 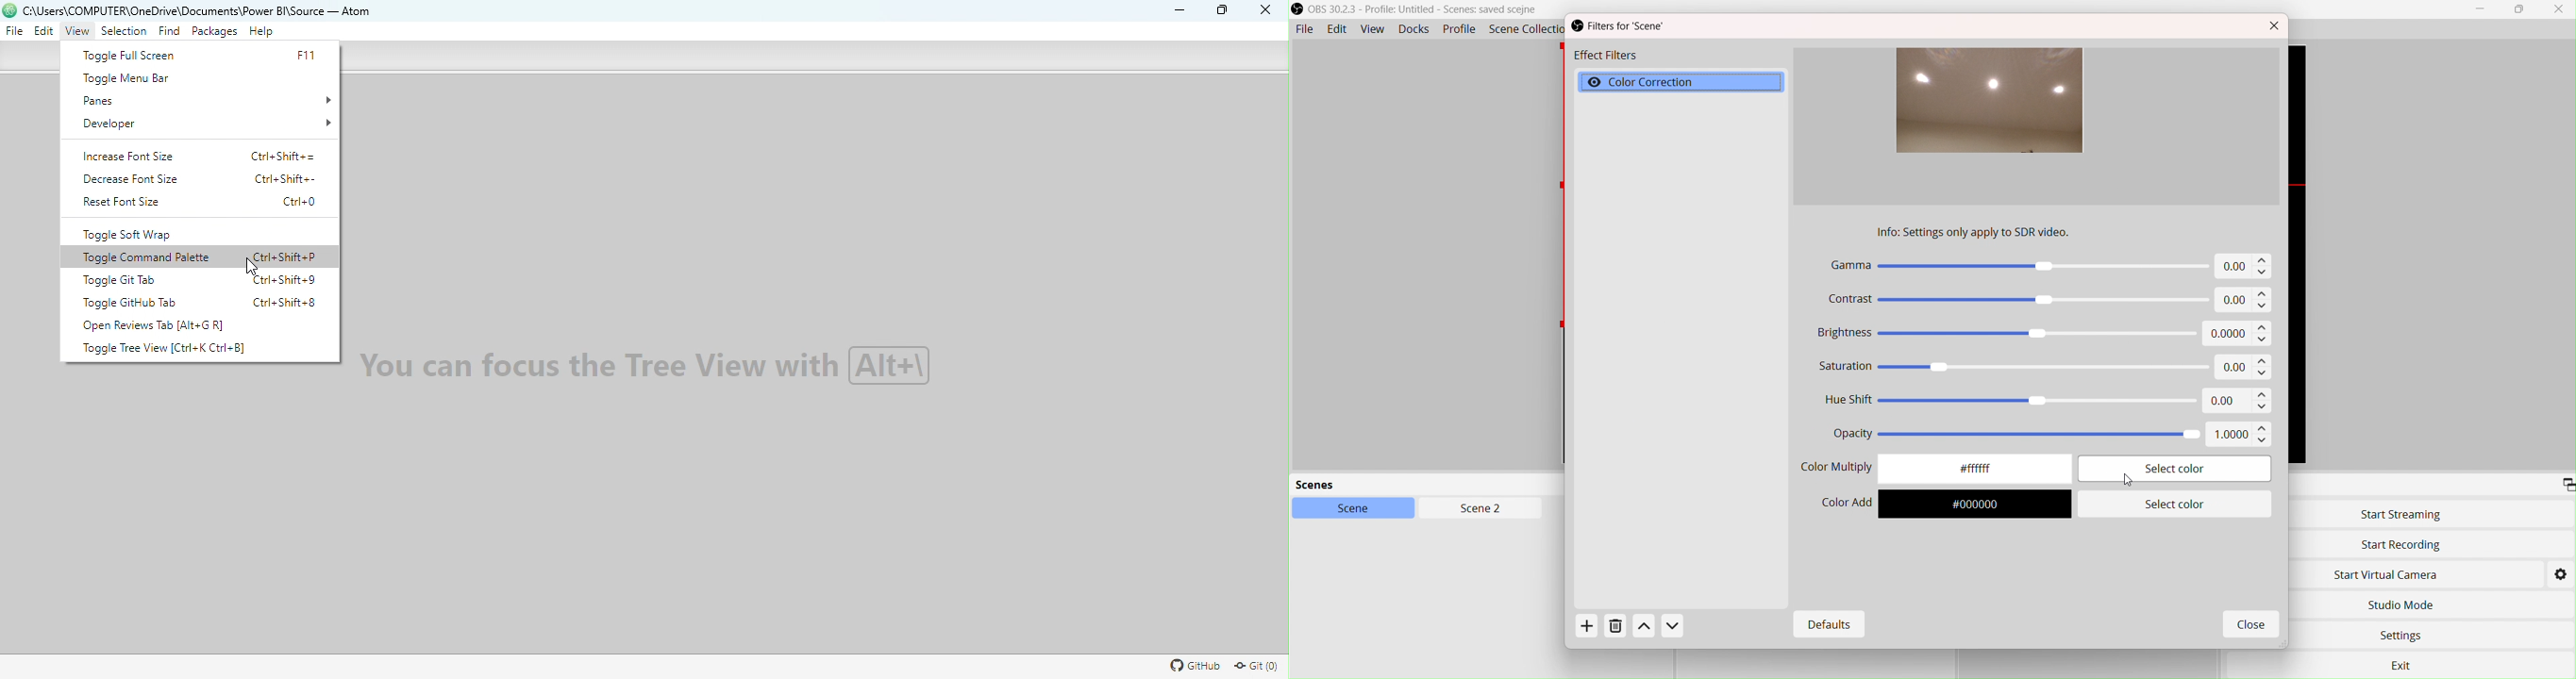 I want to click on Delete, so click(x=1616, y=629).